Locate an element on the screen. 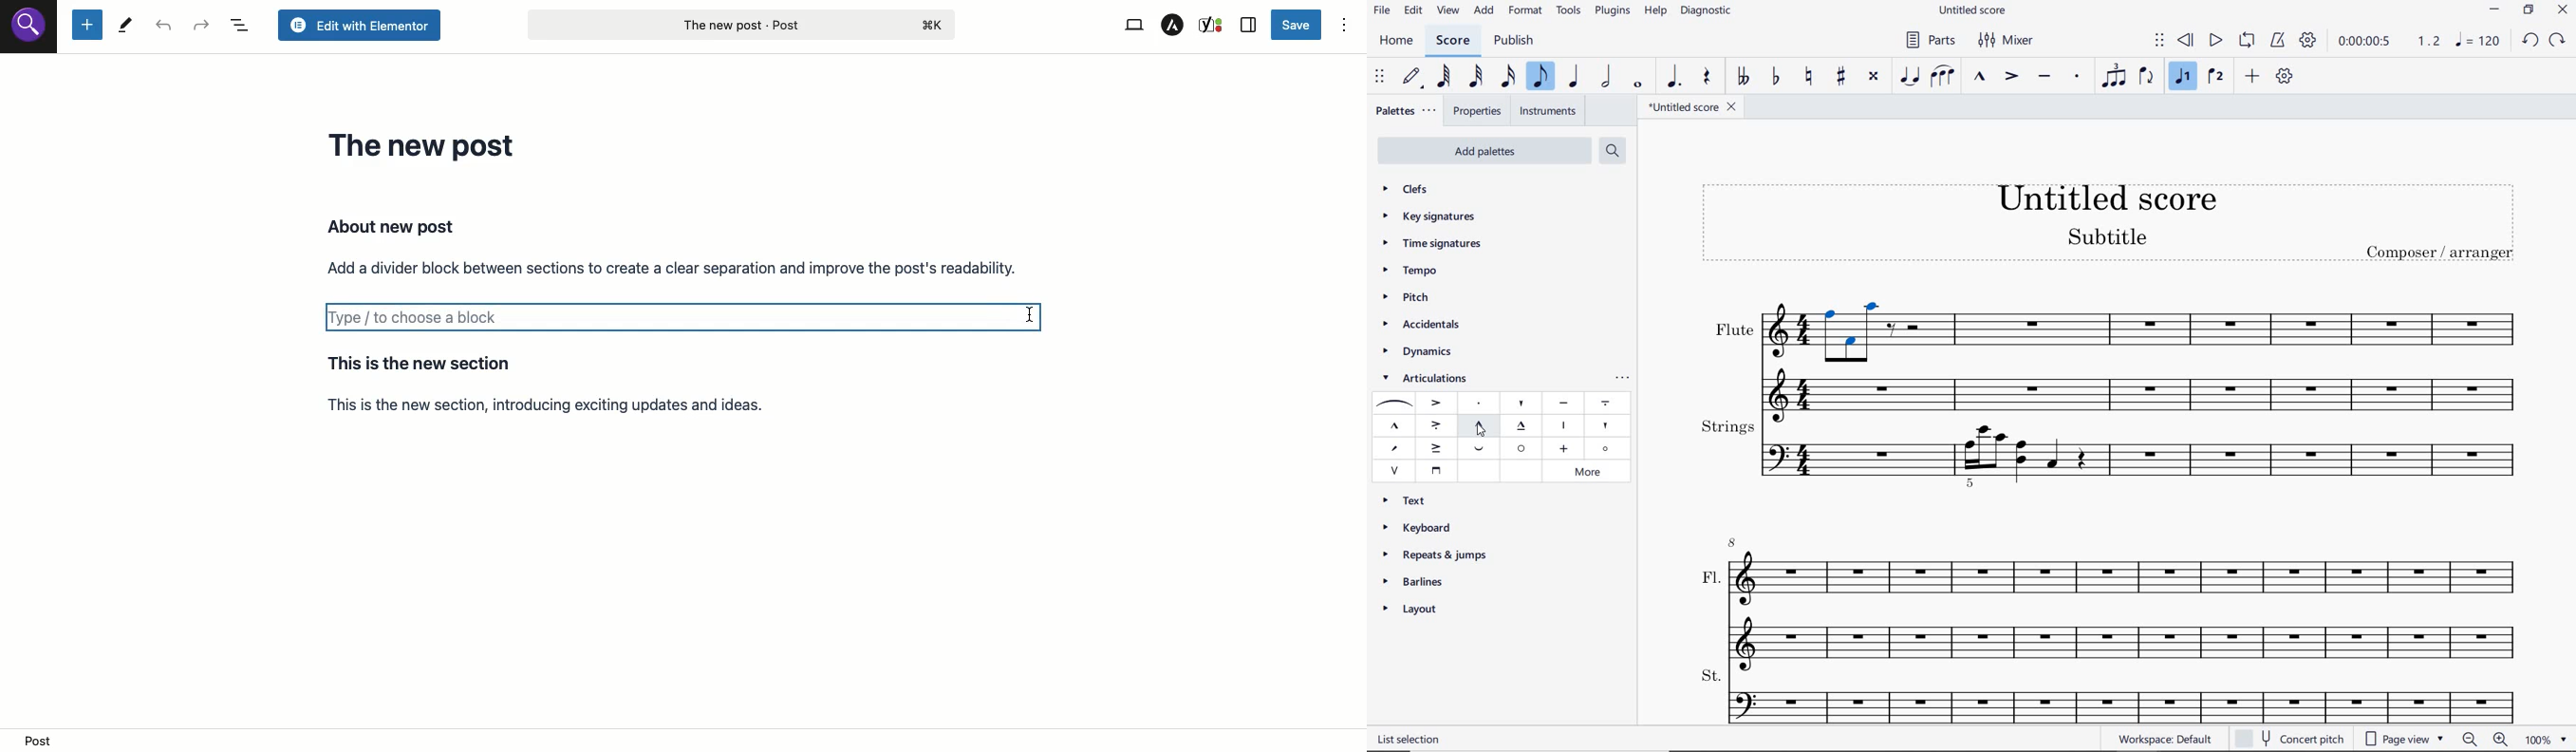  New block is located at coordinates (86, 26).